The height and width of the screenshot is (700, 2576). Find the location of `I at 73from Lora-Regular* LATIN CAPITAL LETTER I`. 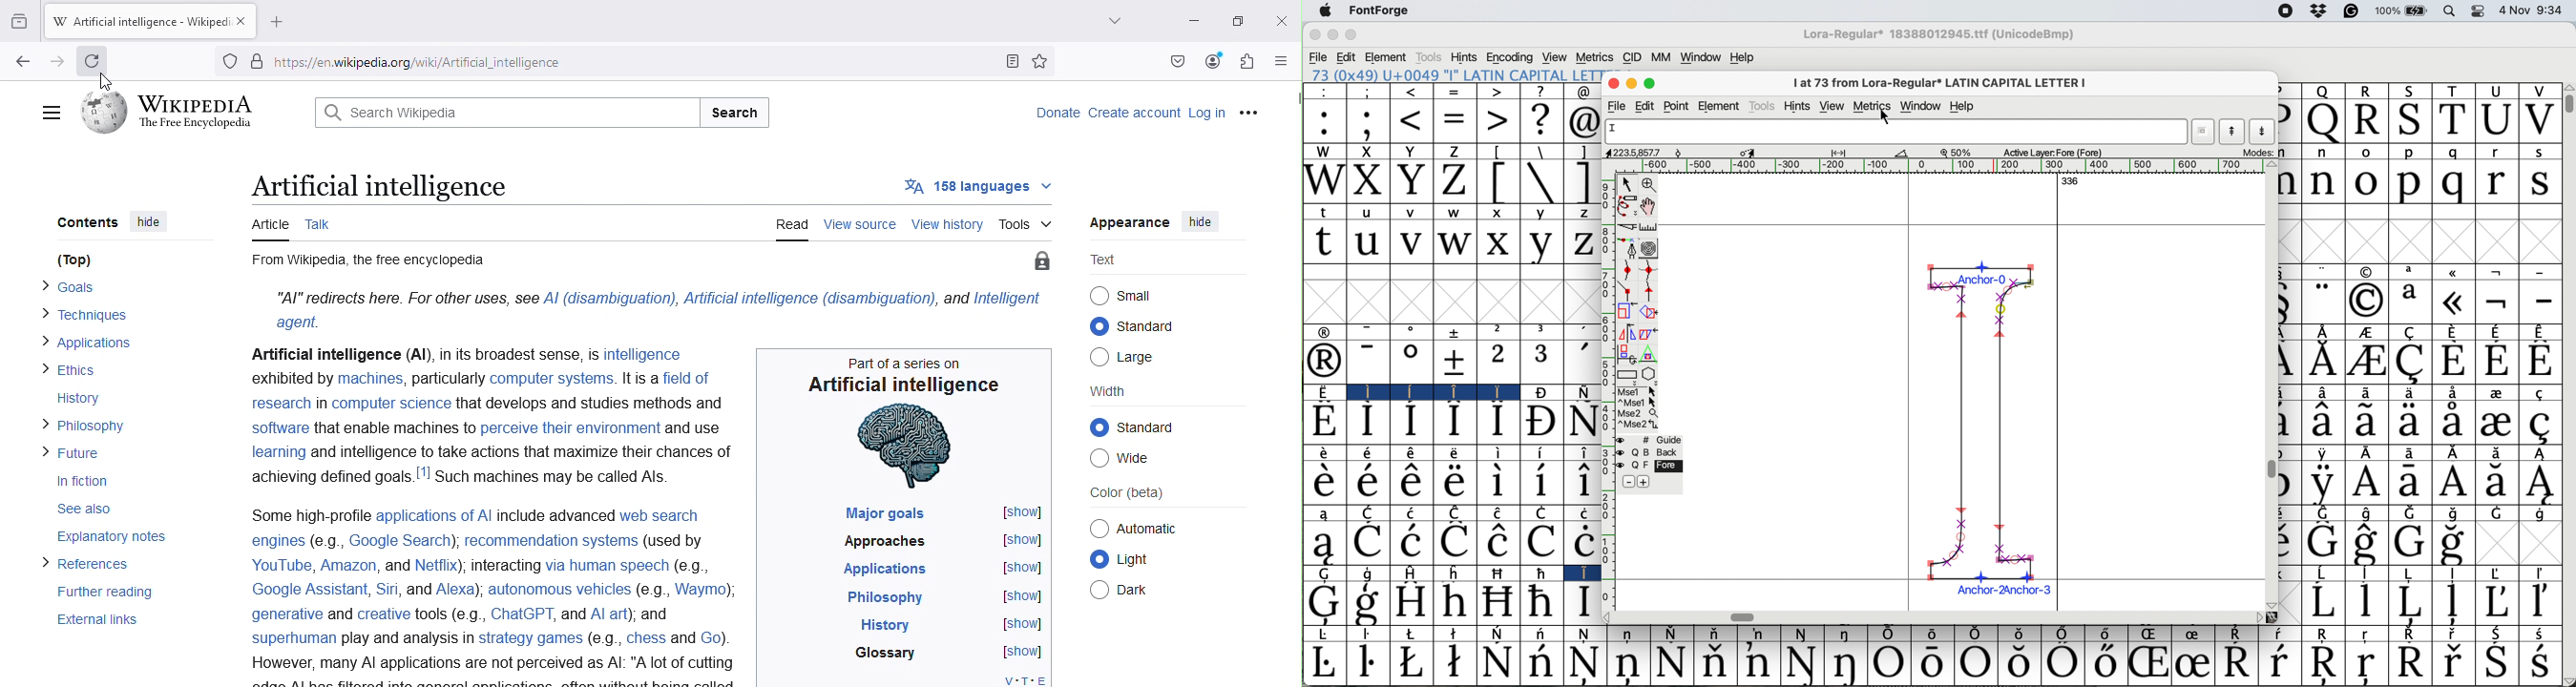

I at 73from Lora-Regular* LATIN CAPITAL LETTER I is located at coordinates (1946, 85).